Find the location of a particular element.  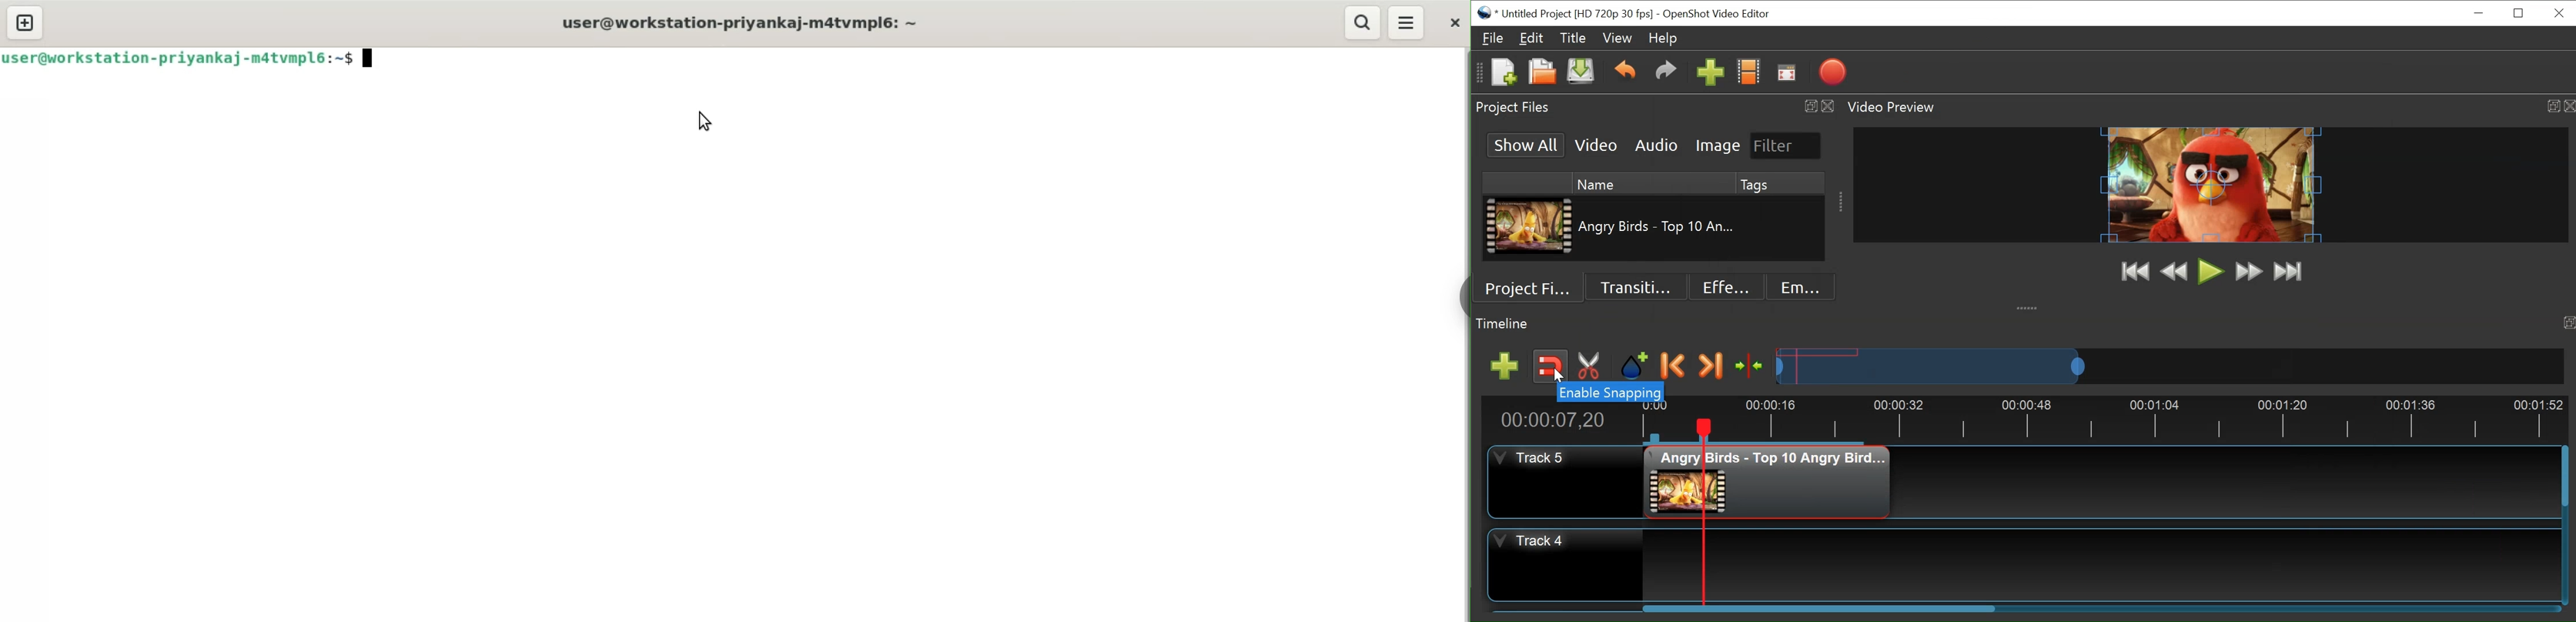

Project Files is located at coordinates (1530, 291).